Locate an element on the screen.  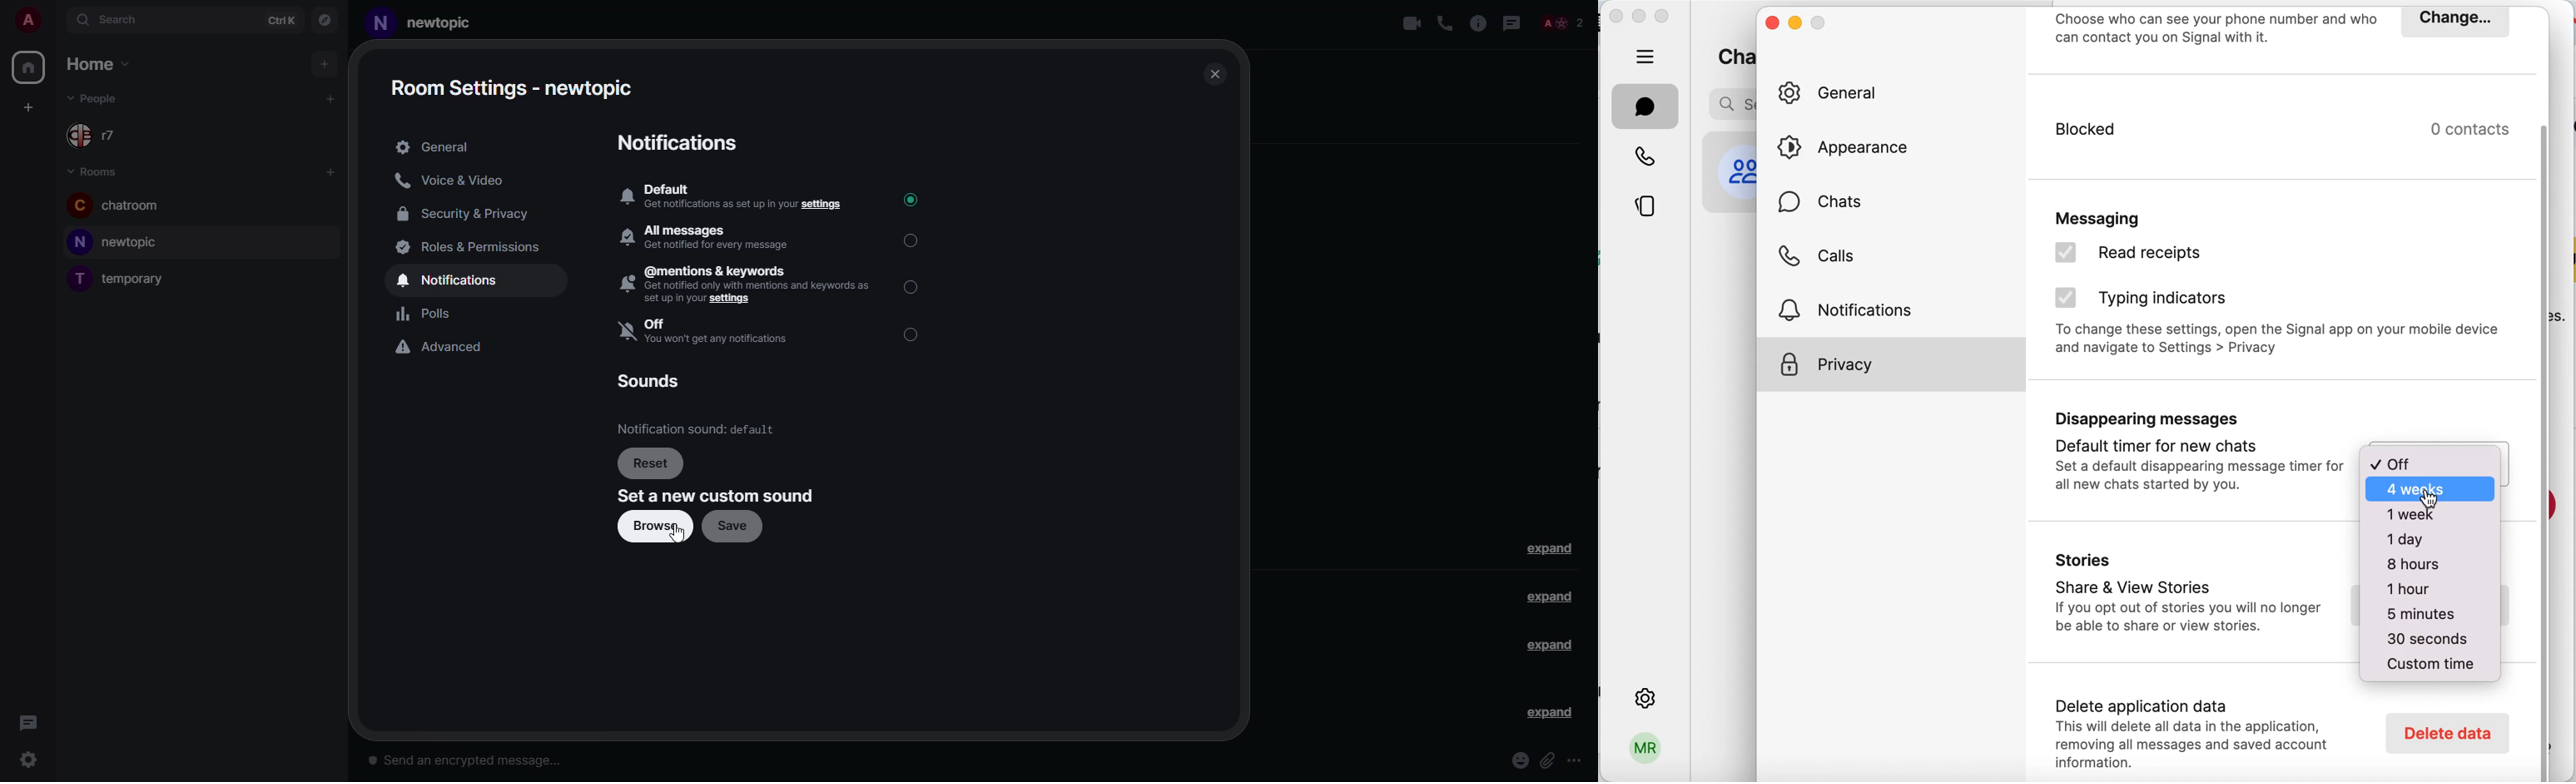
browse is located at coordinates (653, 526).